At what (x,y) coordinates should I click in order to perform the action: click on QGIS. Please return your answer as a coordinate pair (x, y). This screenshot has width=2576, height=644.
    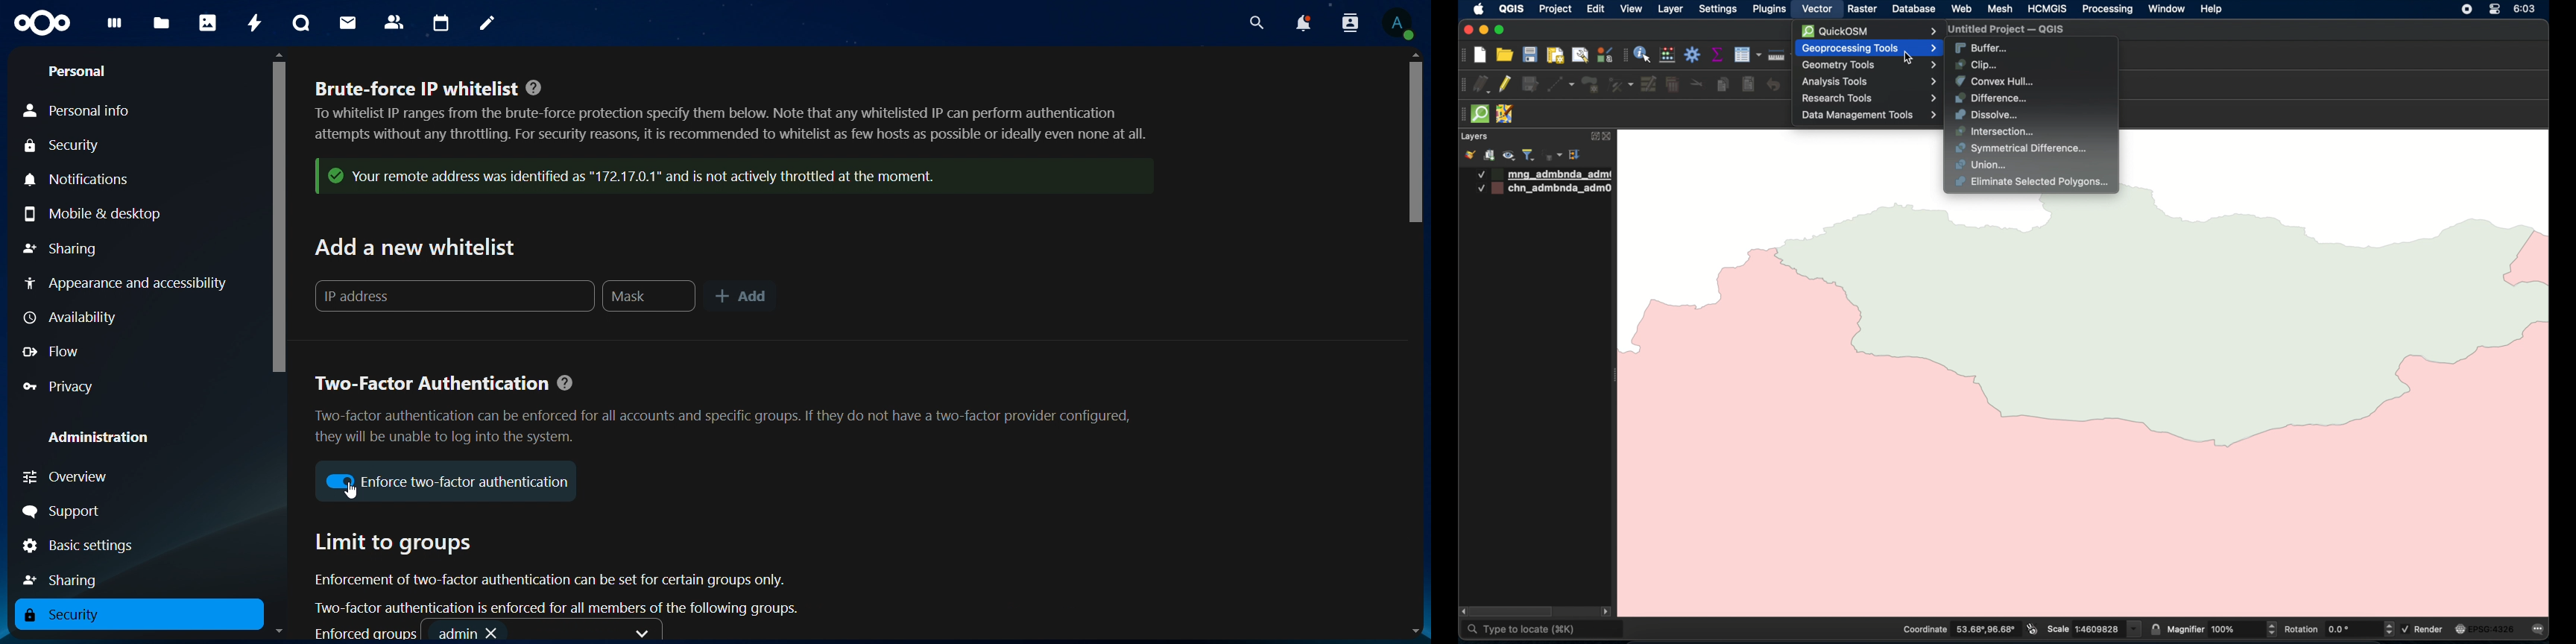
    Looking at the image, I should click on (1511, 8).